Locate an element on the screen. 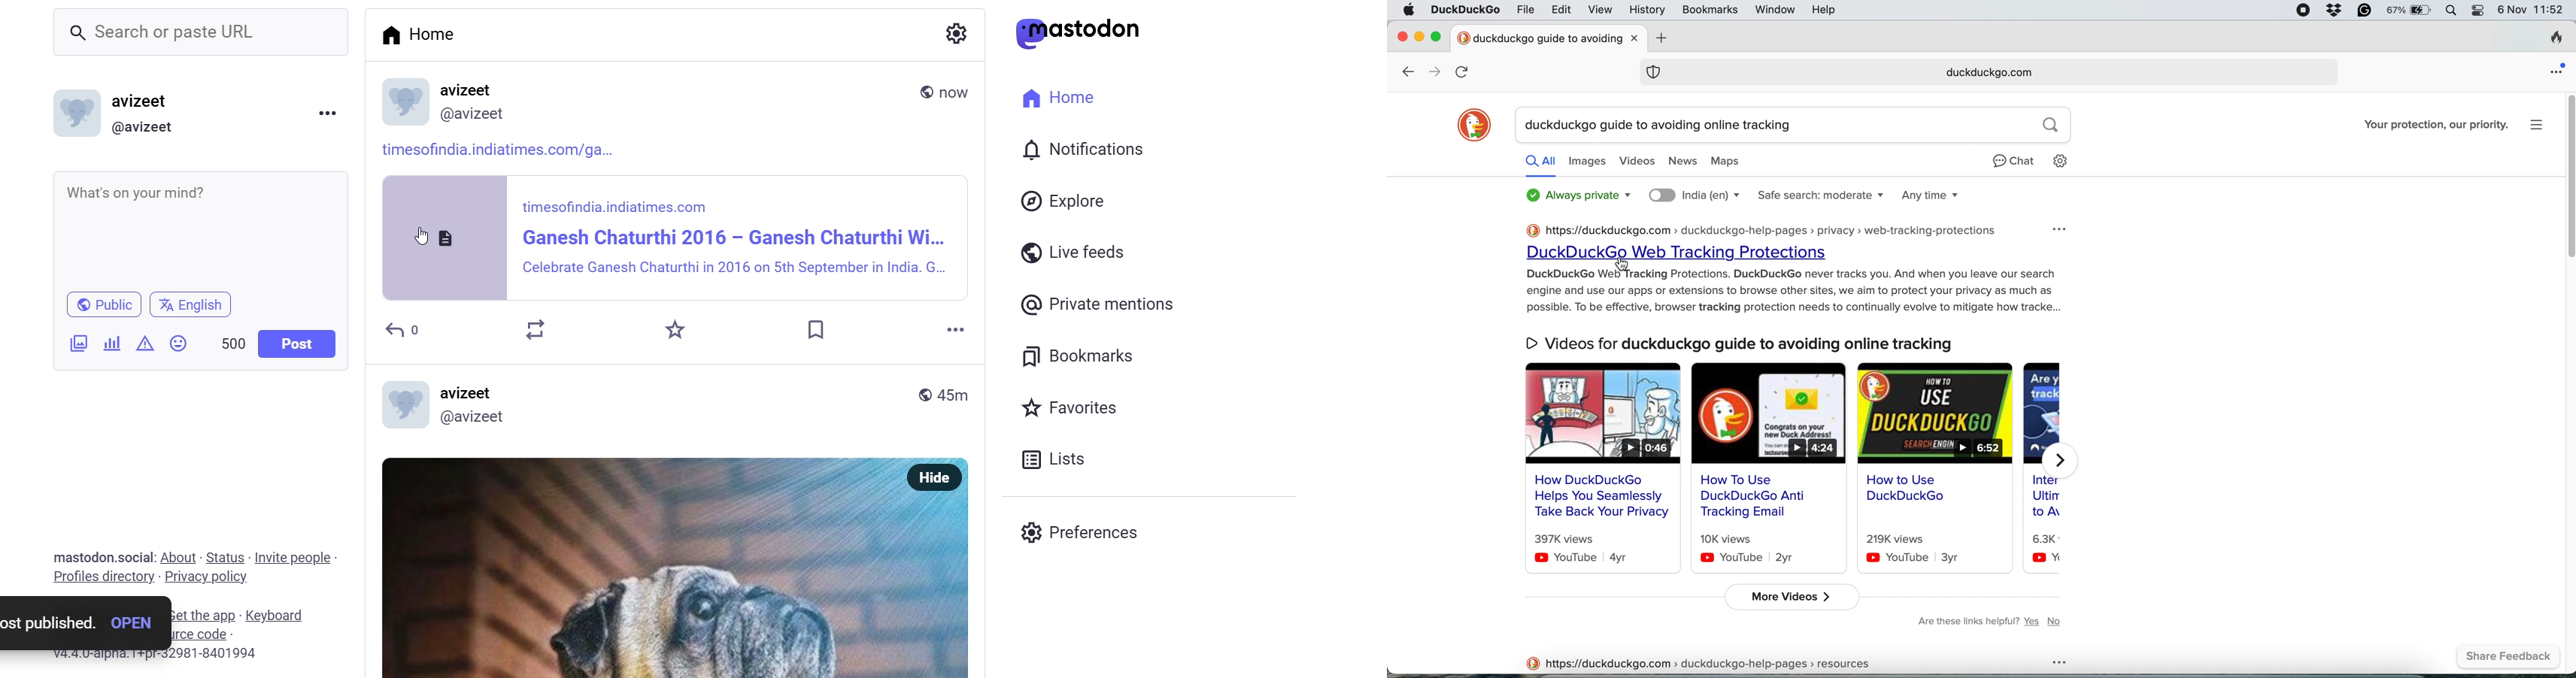 This screenshot has width=2576, height=700. window is located at coordinates (1772, 9).